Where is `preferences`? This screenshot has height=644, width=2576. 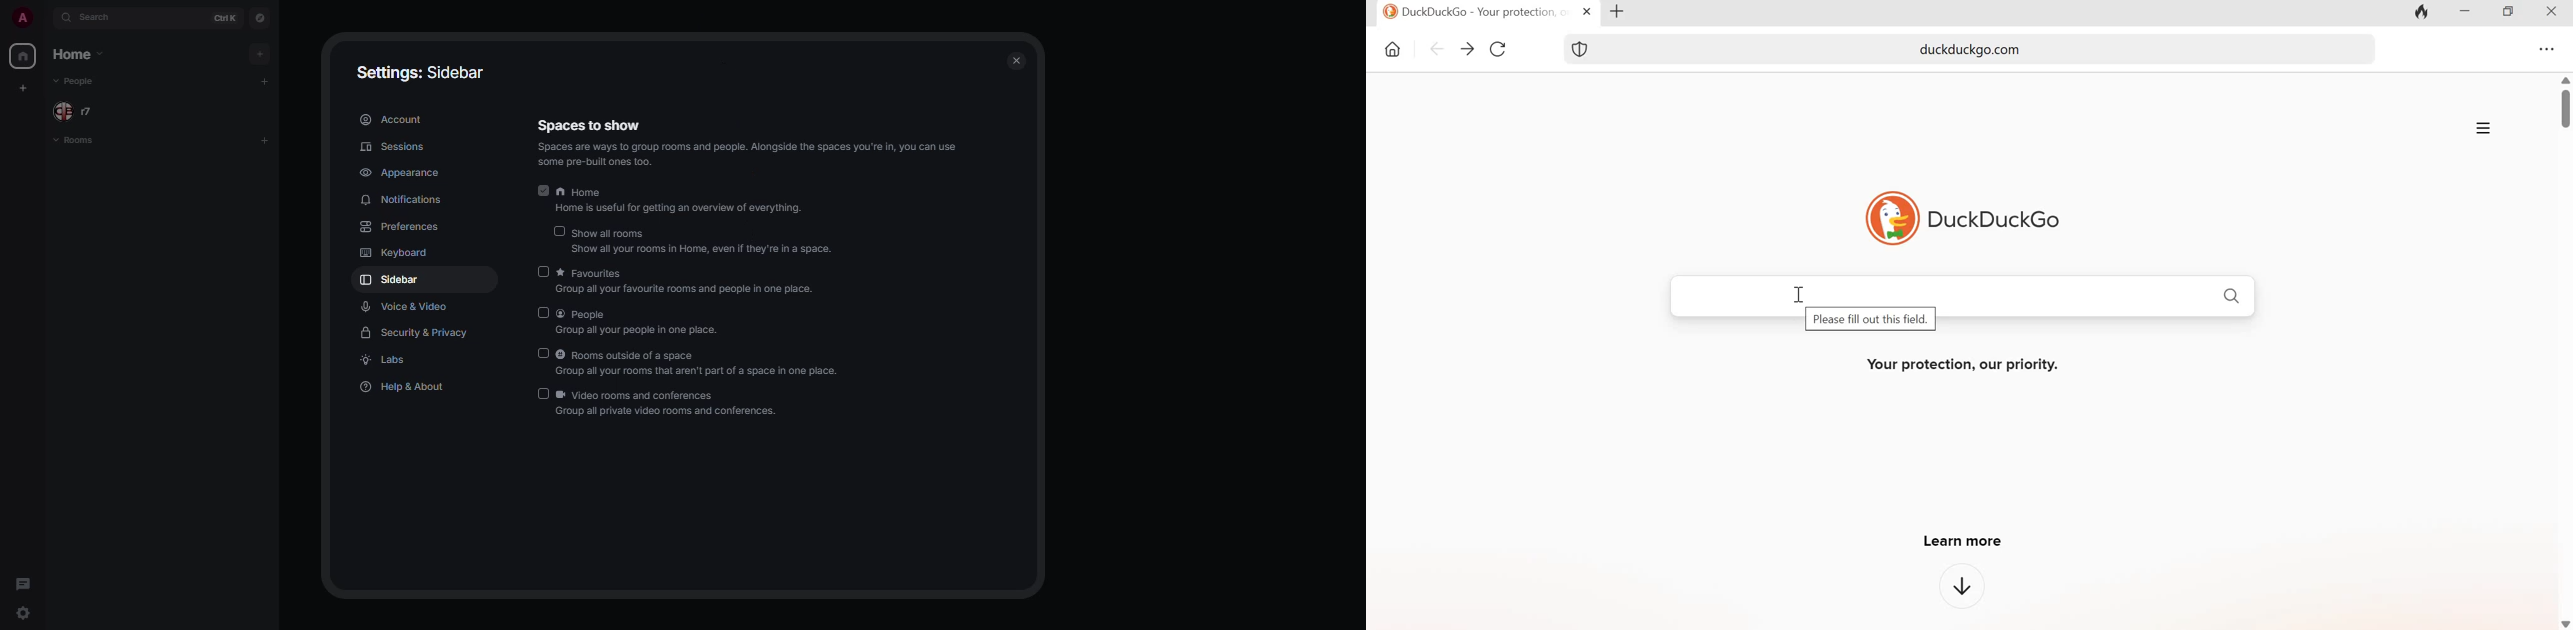
preferences is located at coordinates (404, 227).